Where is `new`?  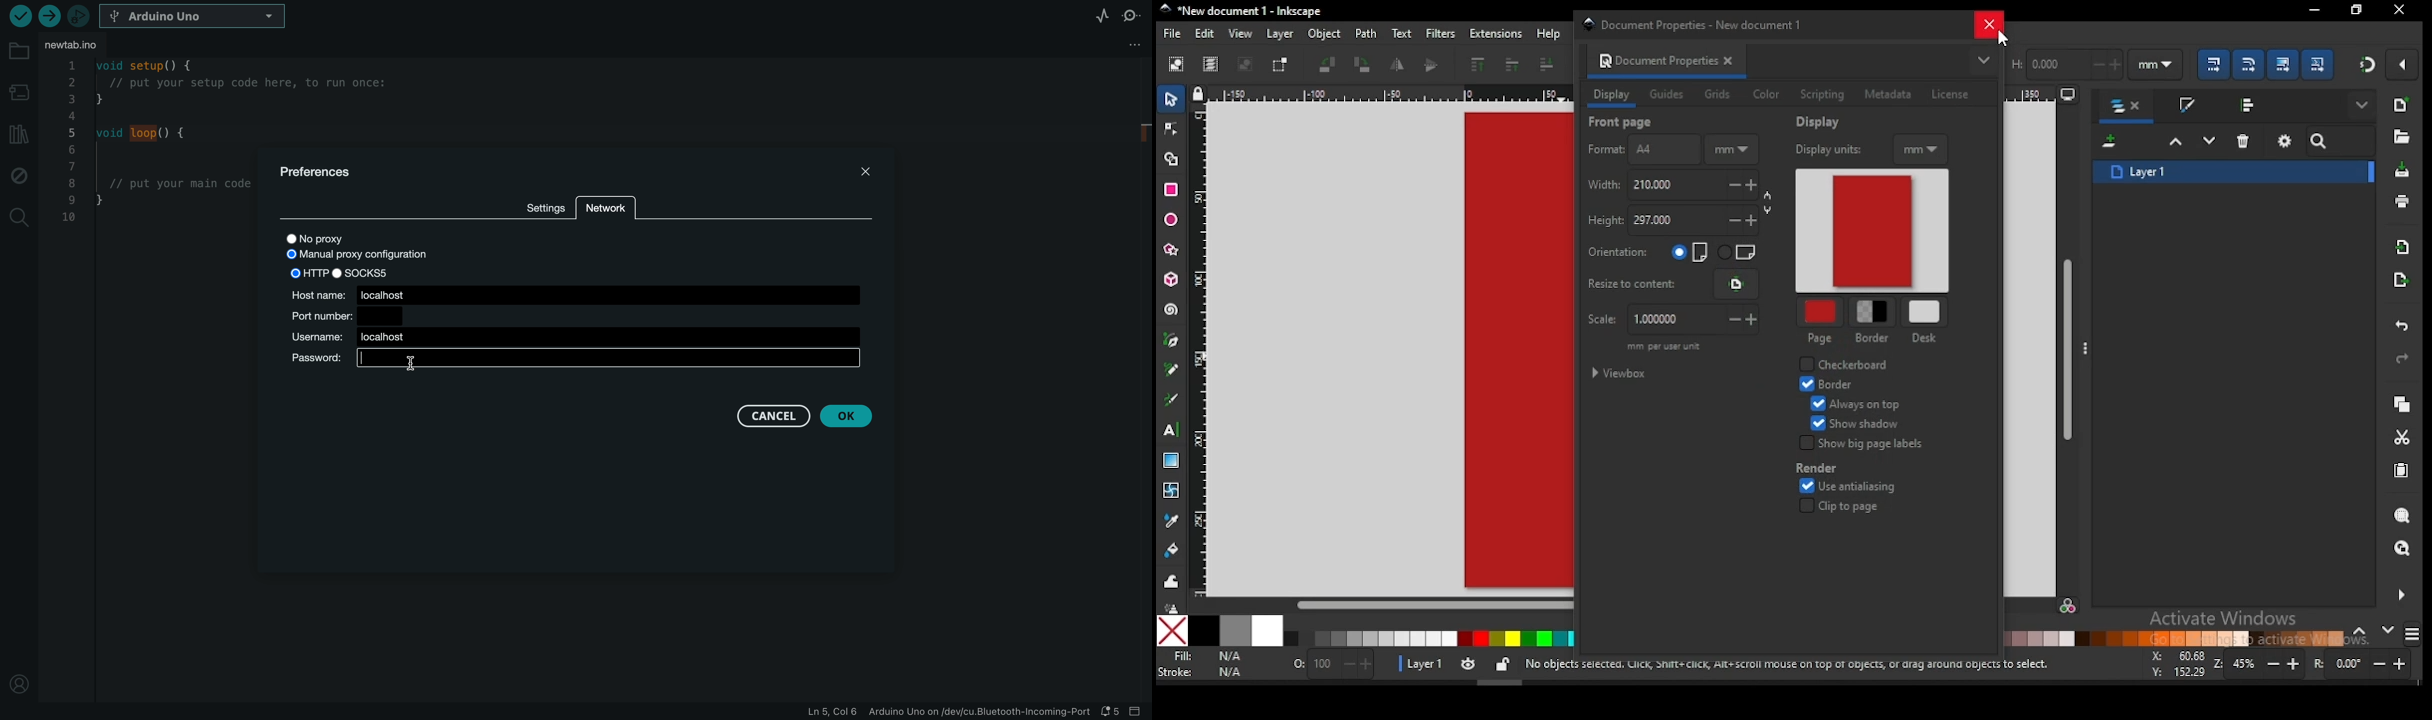
new is located at coordinates (2400, 105).